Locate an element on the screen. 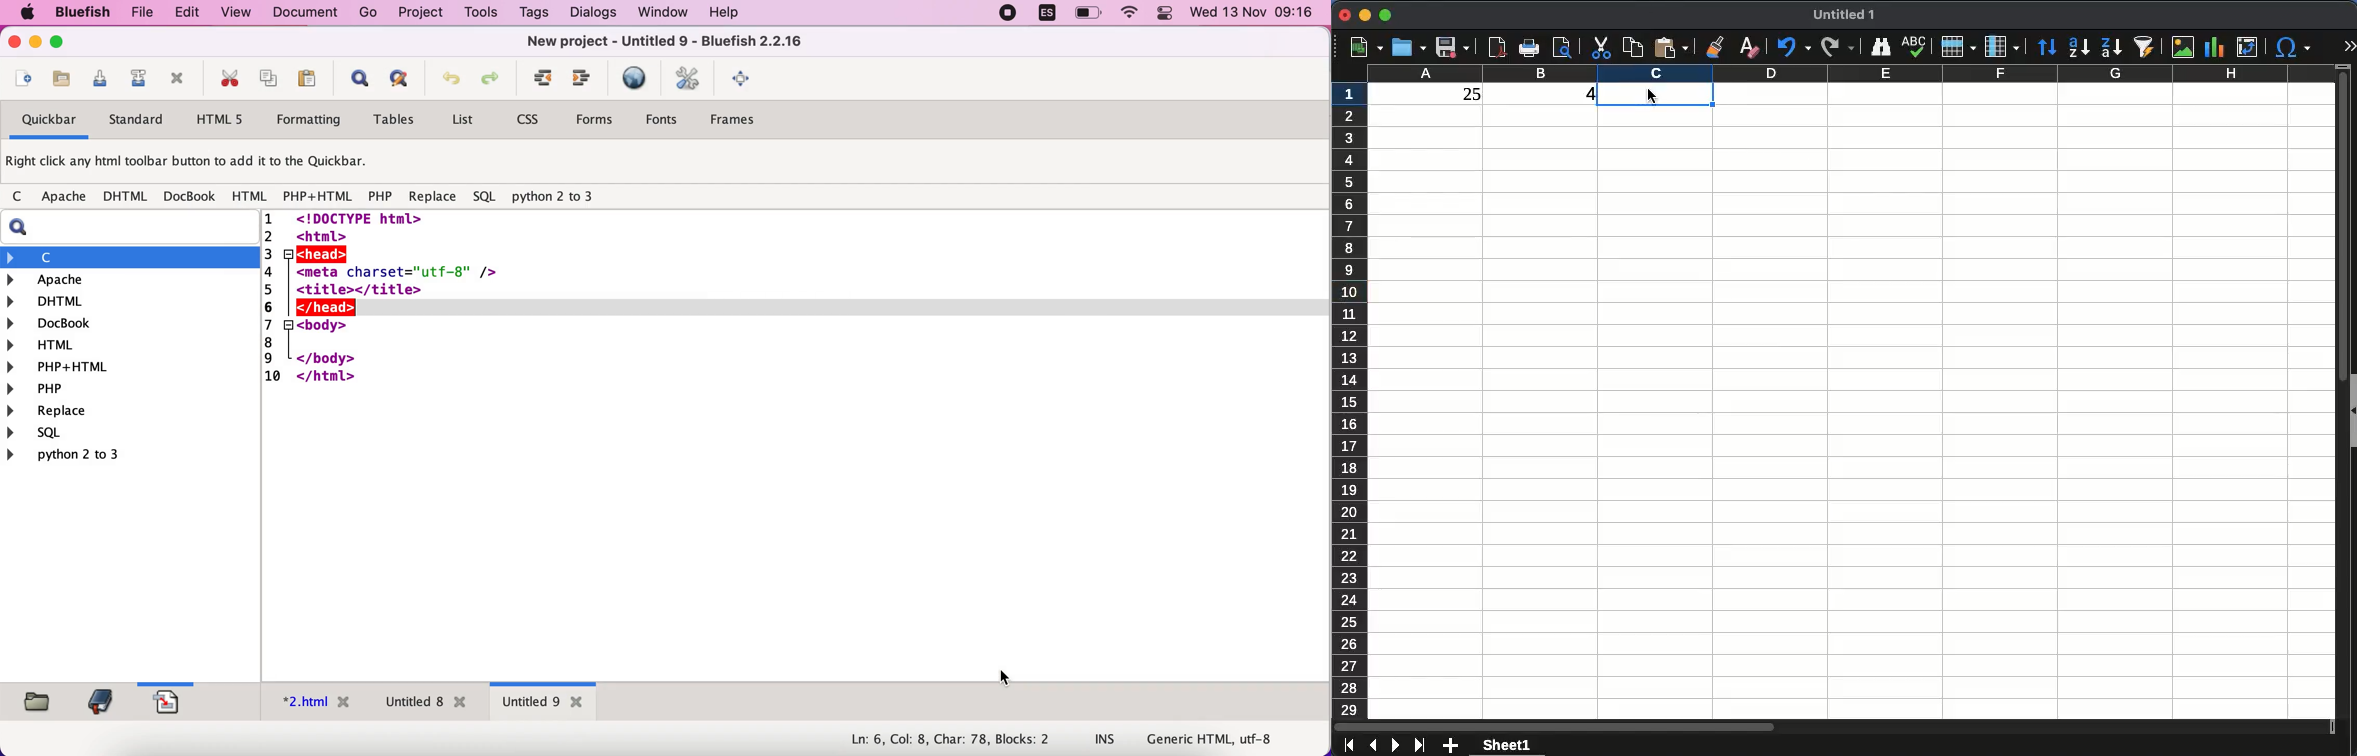 This screenshot has width=2380, height=756. add sheet is located at coordinates (1452, 745).